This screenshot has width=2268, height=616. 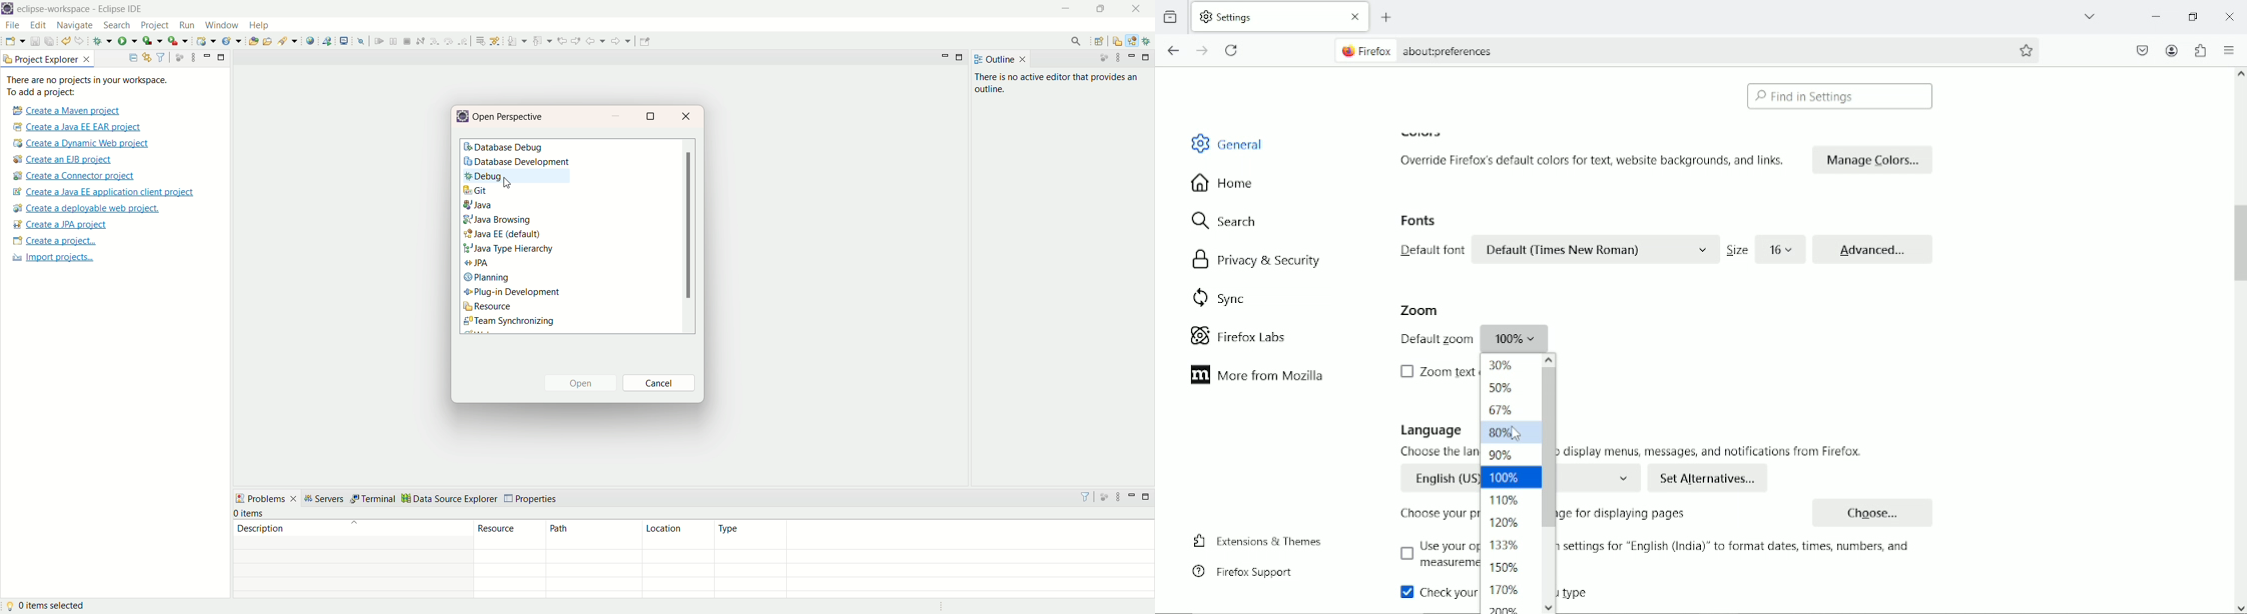 I want to click on open application menu, so click(x=2229, y=52).